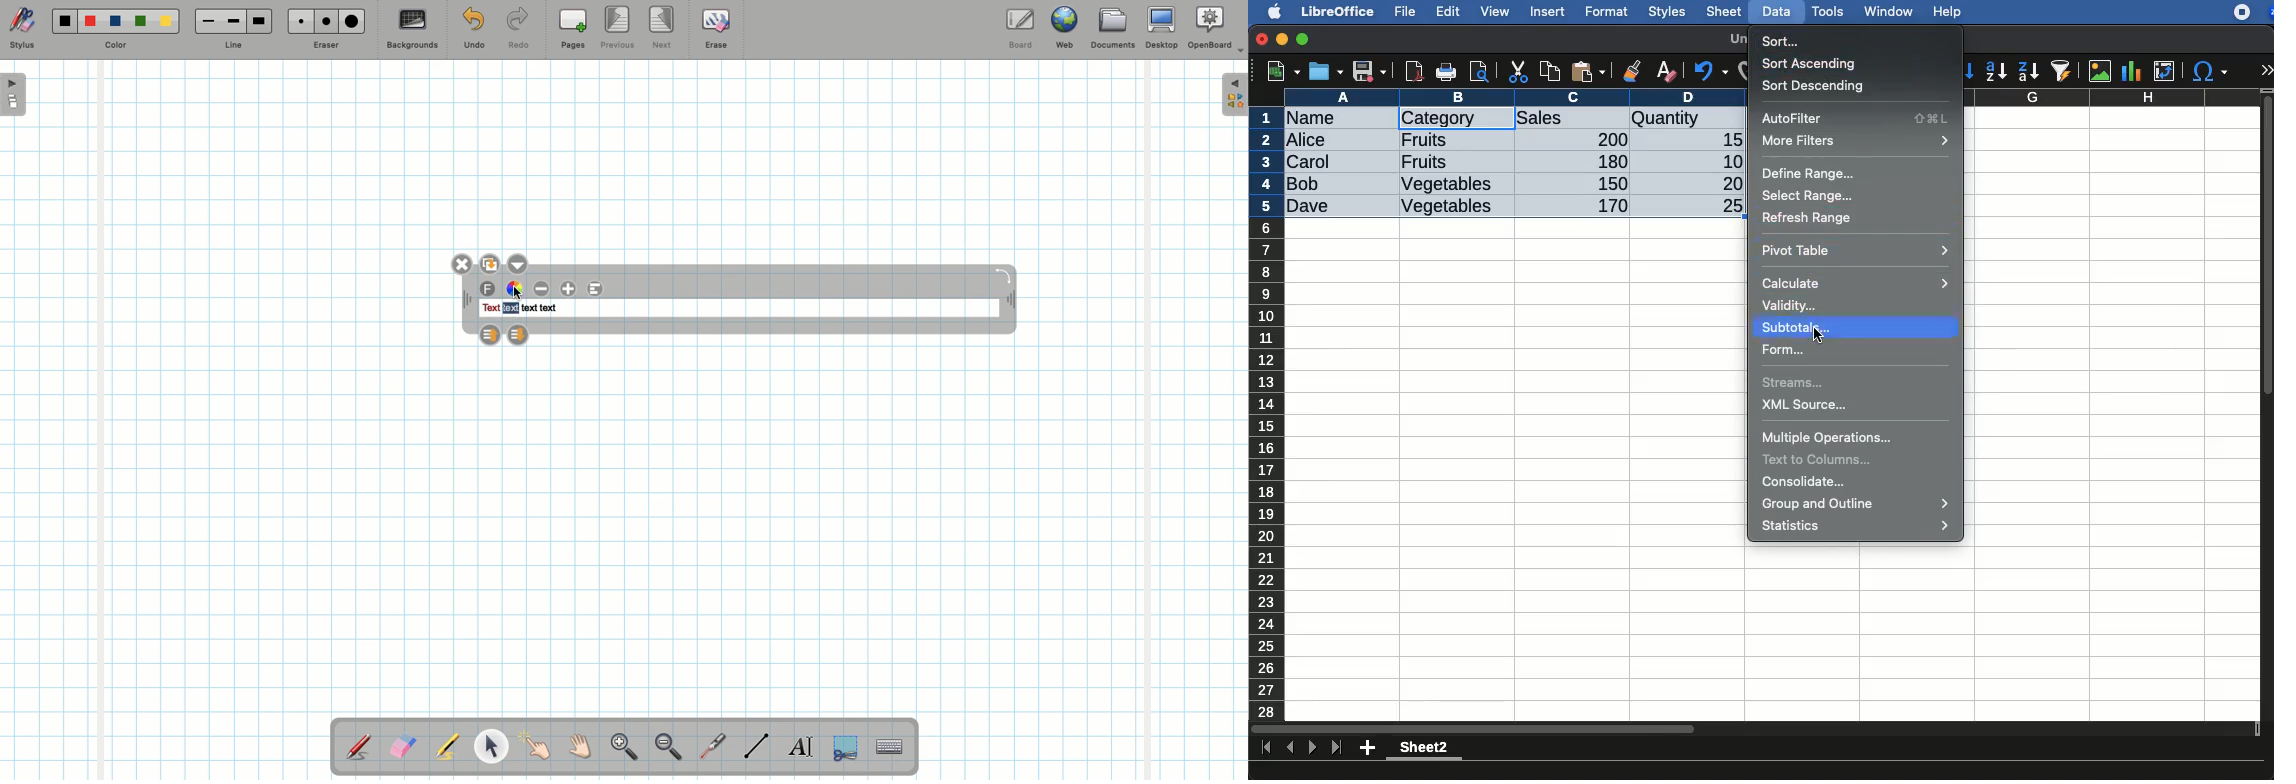 Image resolution: width=2296 pixels, height=784 pixels. What do you see at coordinates (1856, 249) in the screenshot?
I see `pivot table` at bounding box center [1856, 249].